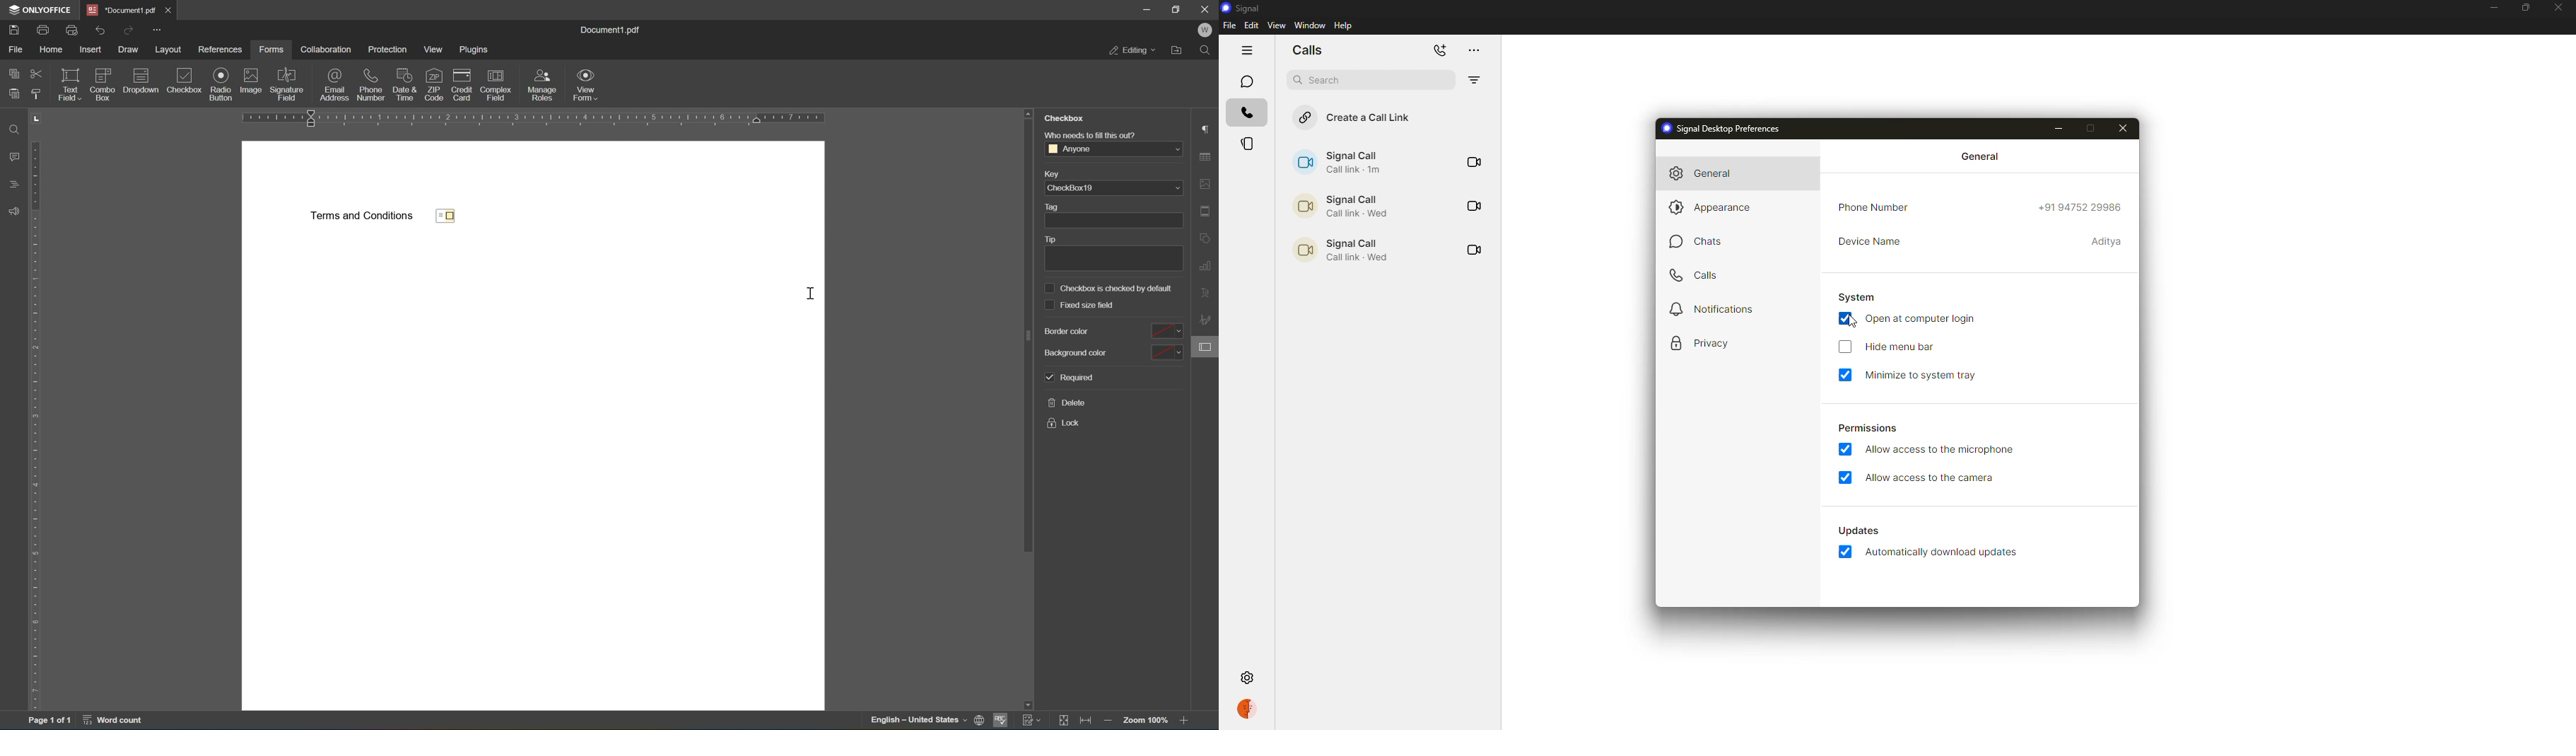 This screenshot has height=756, width=2576. Describe the element at coordinates (1307, 50) in the screenshot. I see `chats` at that location.